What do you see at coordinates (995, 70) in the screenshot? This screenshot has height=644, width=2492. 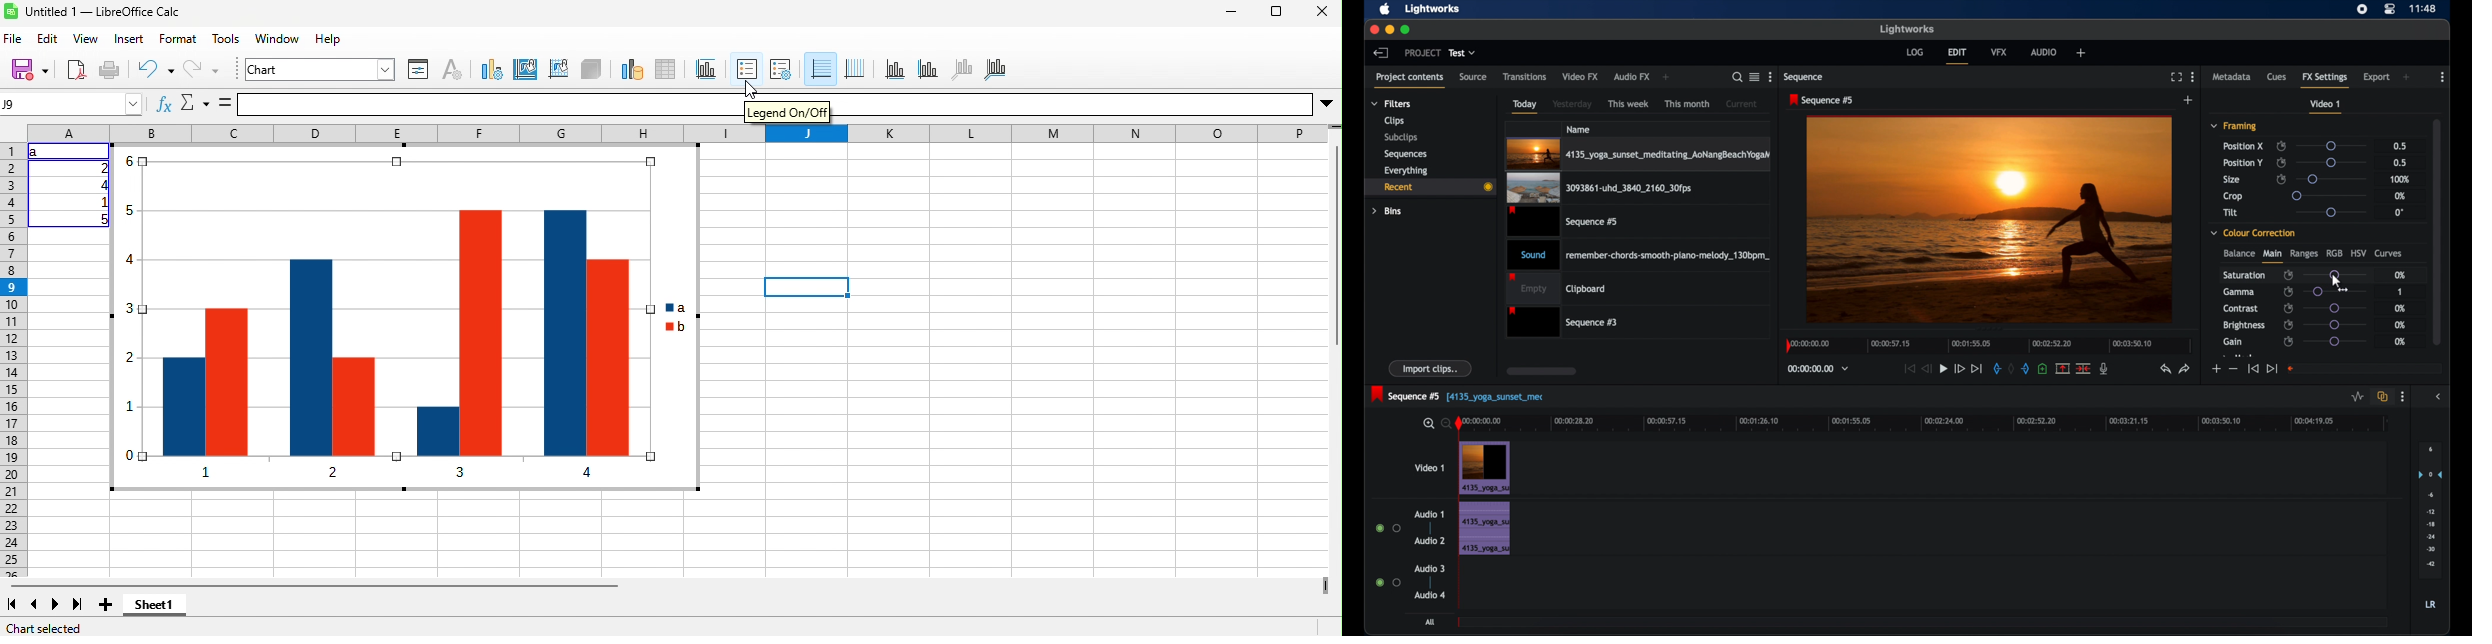 I see `all axes` at bounding box center [995, 70].